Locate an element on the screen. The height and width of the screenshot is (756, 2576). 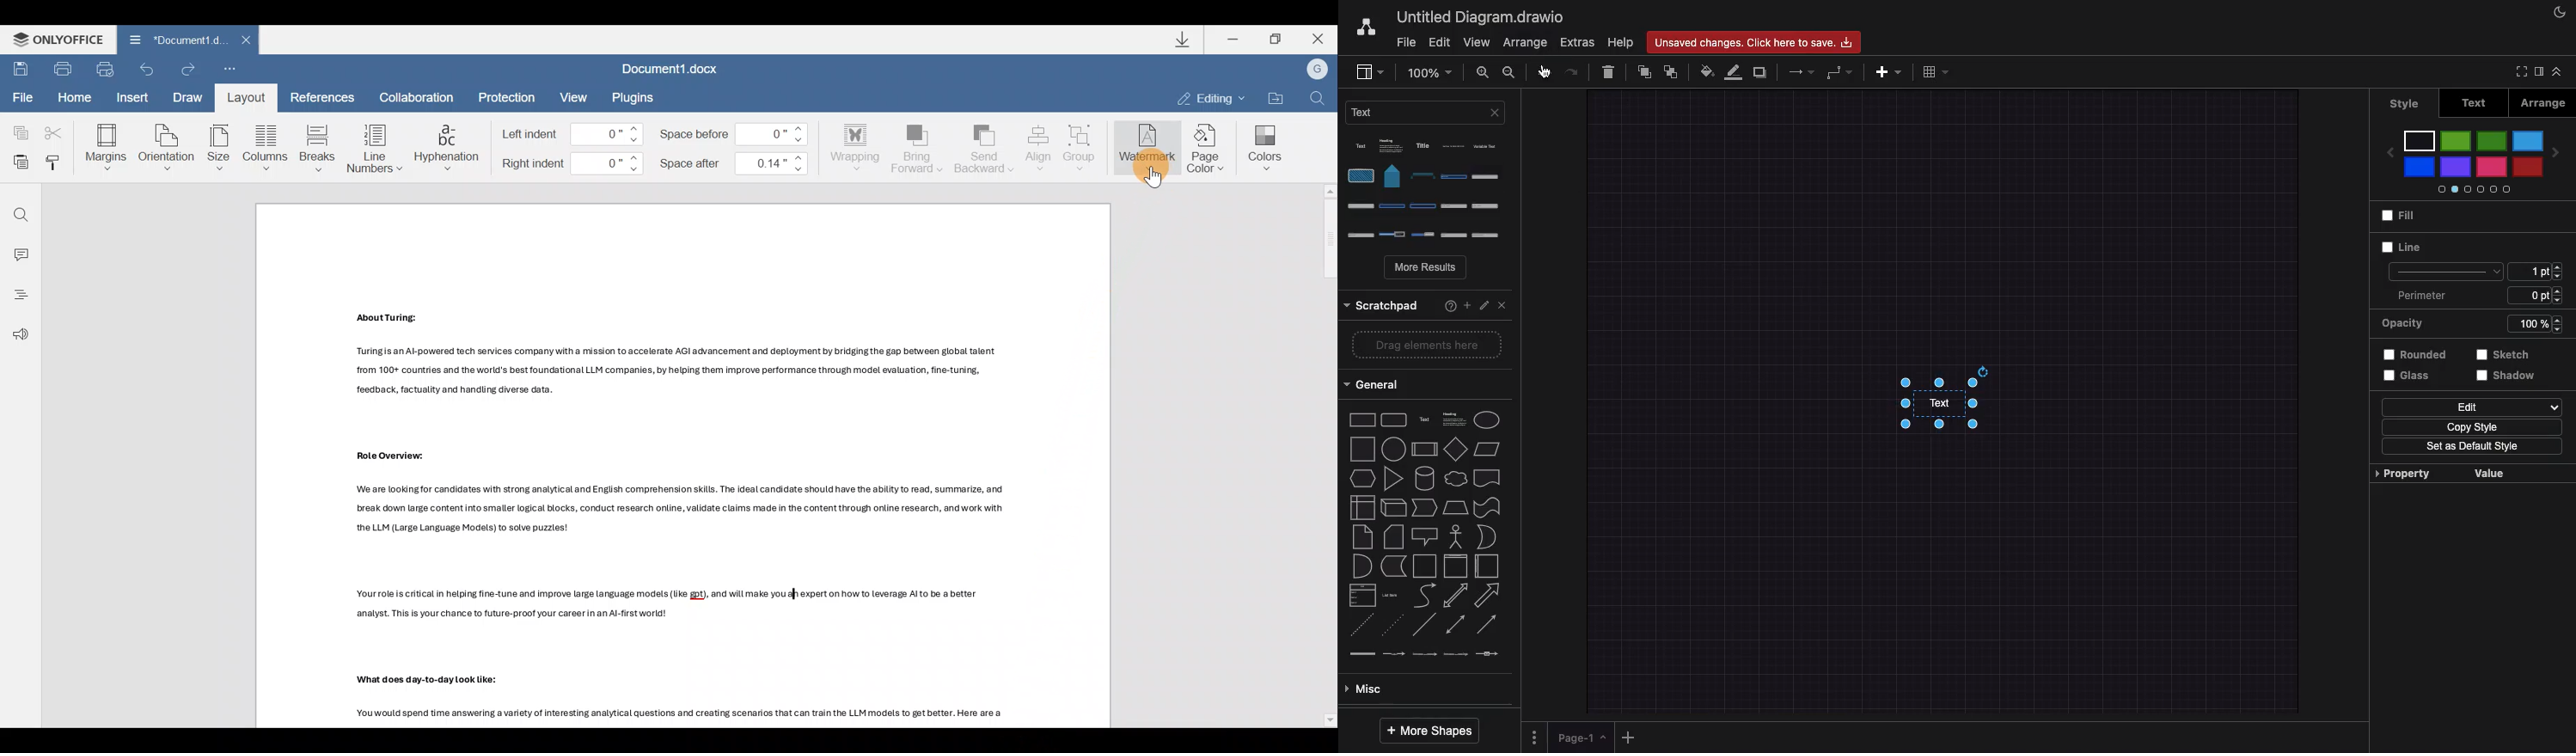
Space after is located at coordinates (733, 166).